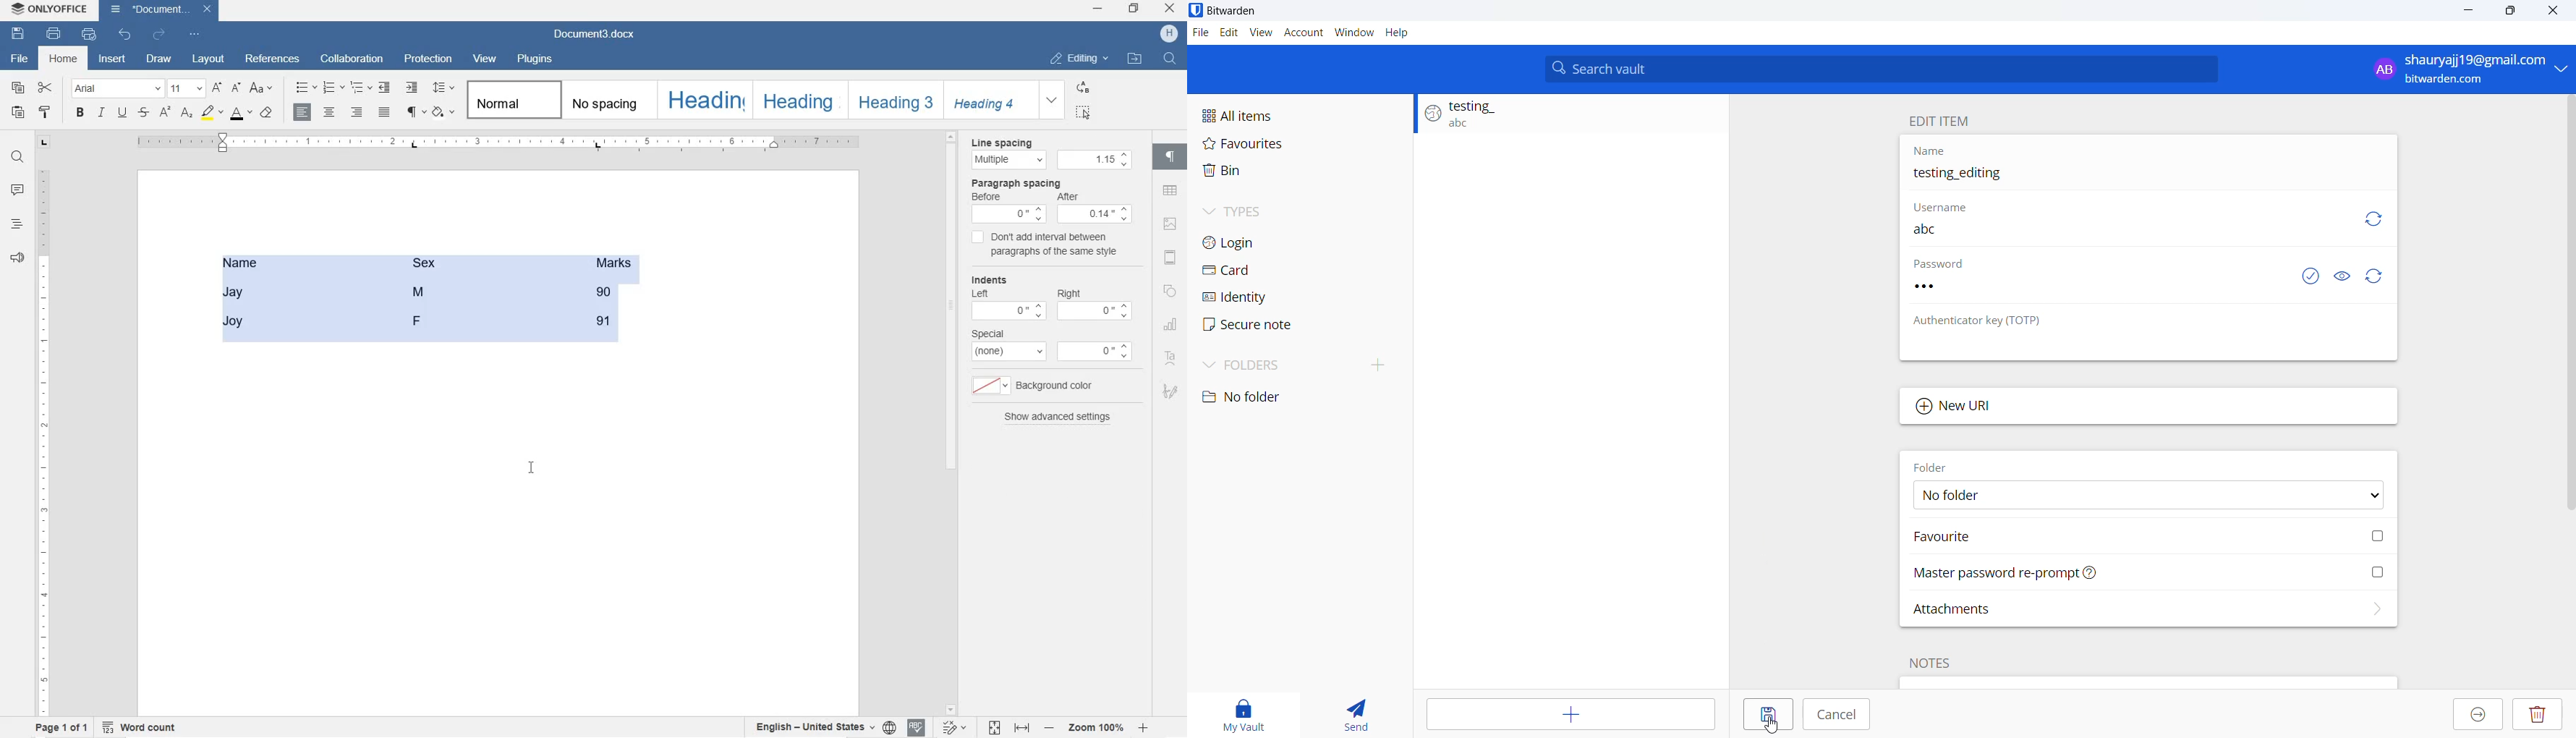  What do you see at coordinates (160, 59) in the screenshot?
I see `DRAW` at bounding box center [160, 59].